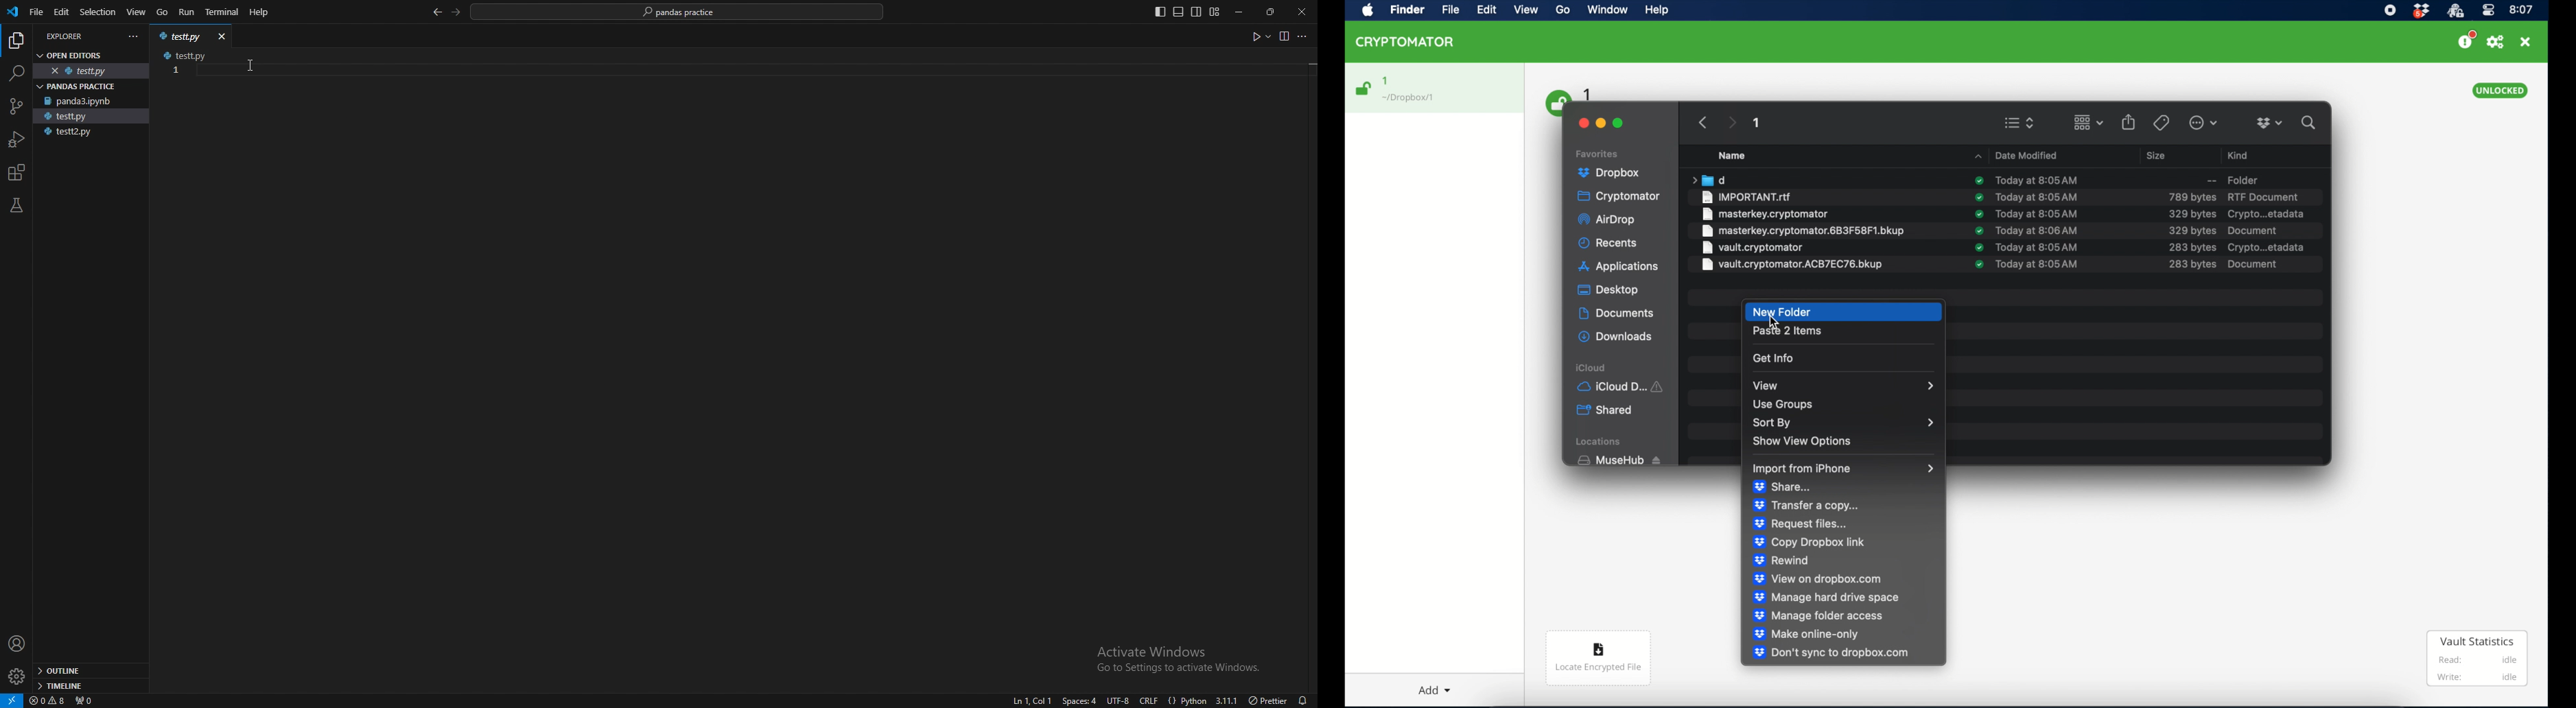 The image size is (2576, 728). Describe the element at coordinates (1807, 634) in the screenshot. I see `make online only` at that location.